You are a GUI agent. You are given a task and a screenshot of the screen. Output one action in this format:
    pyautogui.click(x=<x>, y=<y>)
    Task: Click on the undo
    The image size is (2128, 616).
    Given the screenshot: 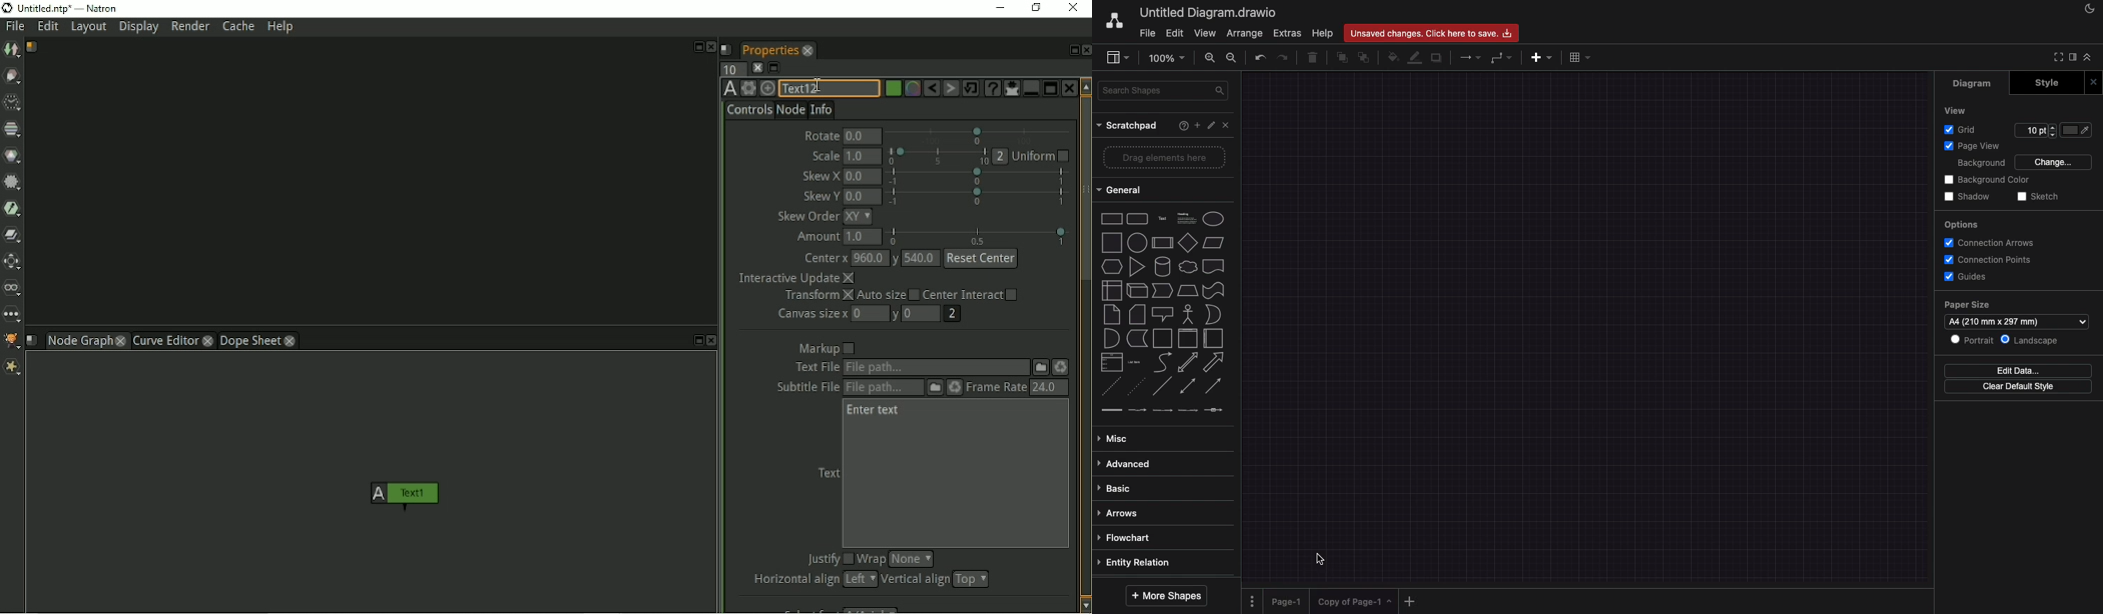 What is the action you would take?
    pyautogui.click(x=1259, y=57)
    